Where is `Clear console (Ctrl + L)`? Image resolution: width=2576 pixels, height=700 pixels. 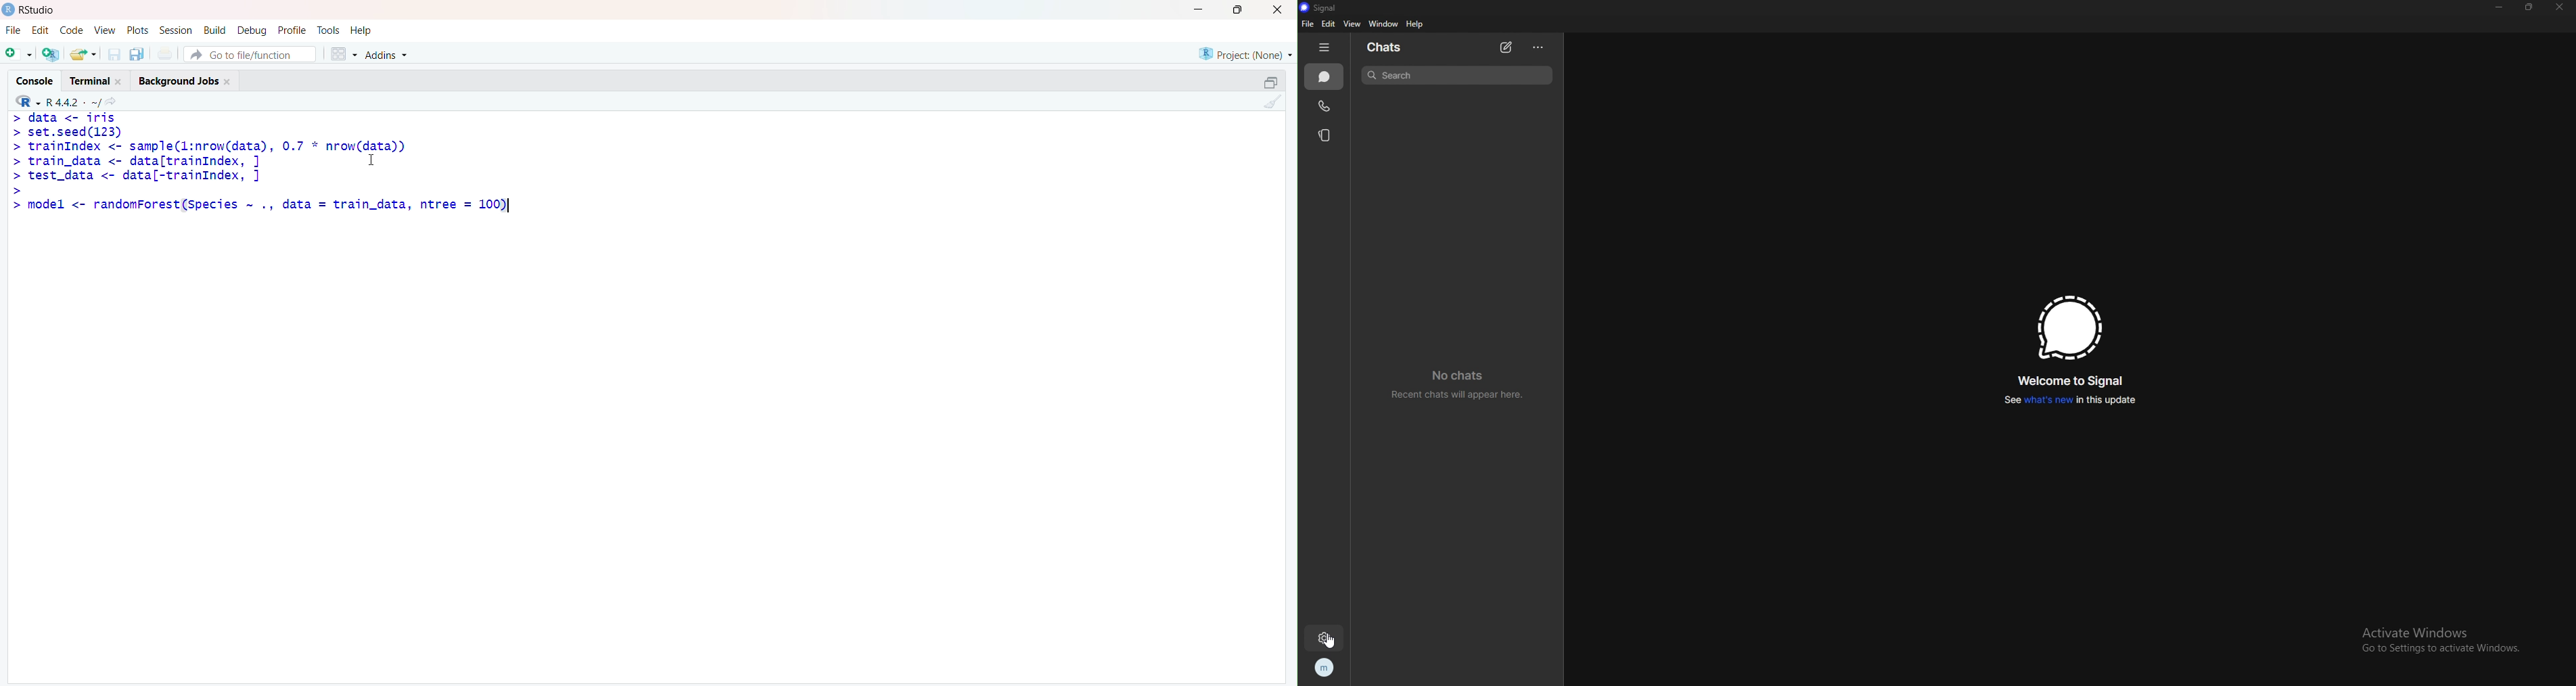 Clear console (Ctrl + L) is located at coordinates (1271, 103).